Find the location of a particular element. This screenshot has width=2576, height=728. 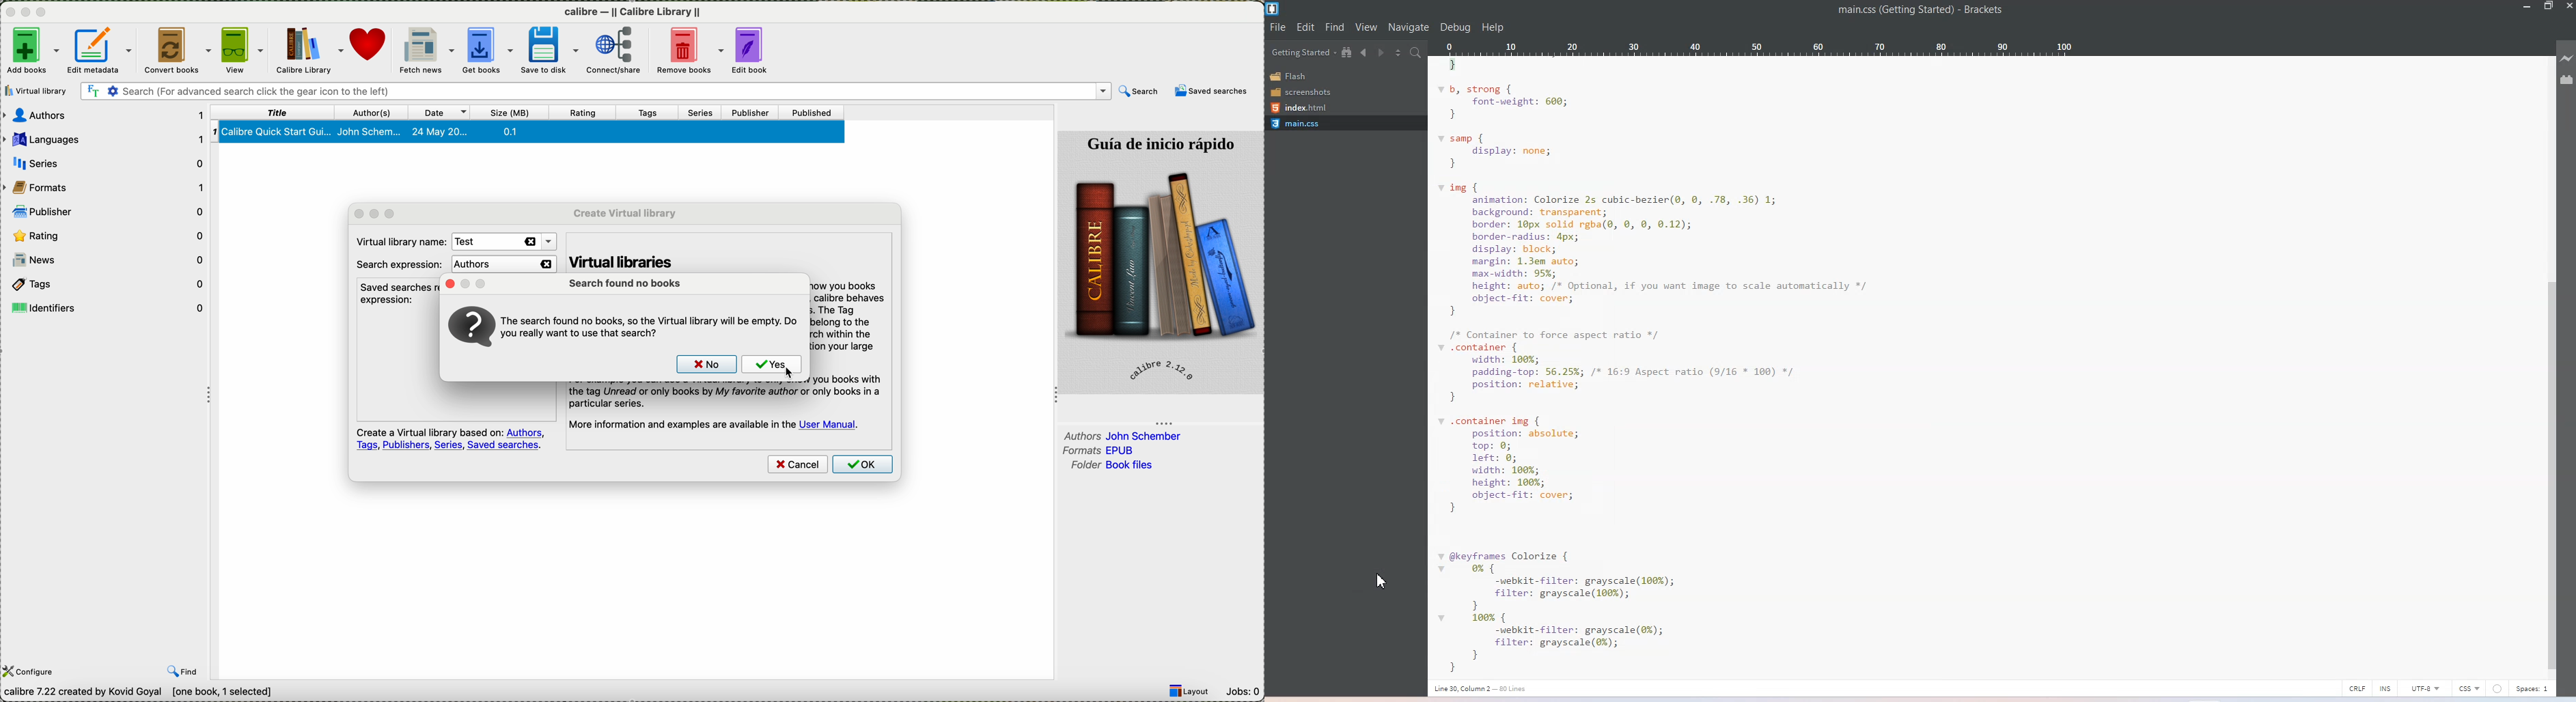

note is located at coordinates (450, 440).